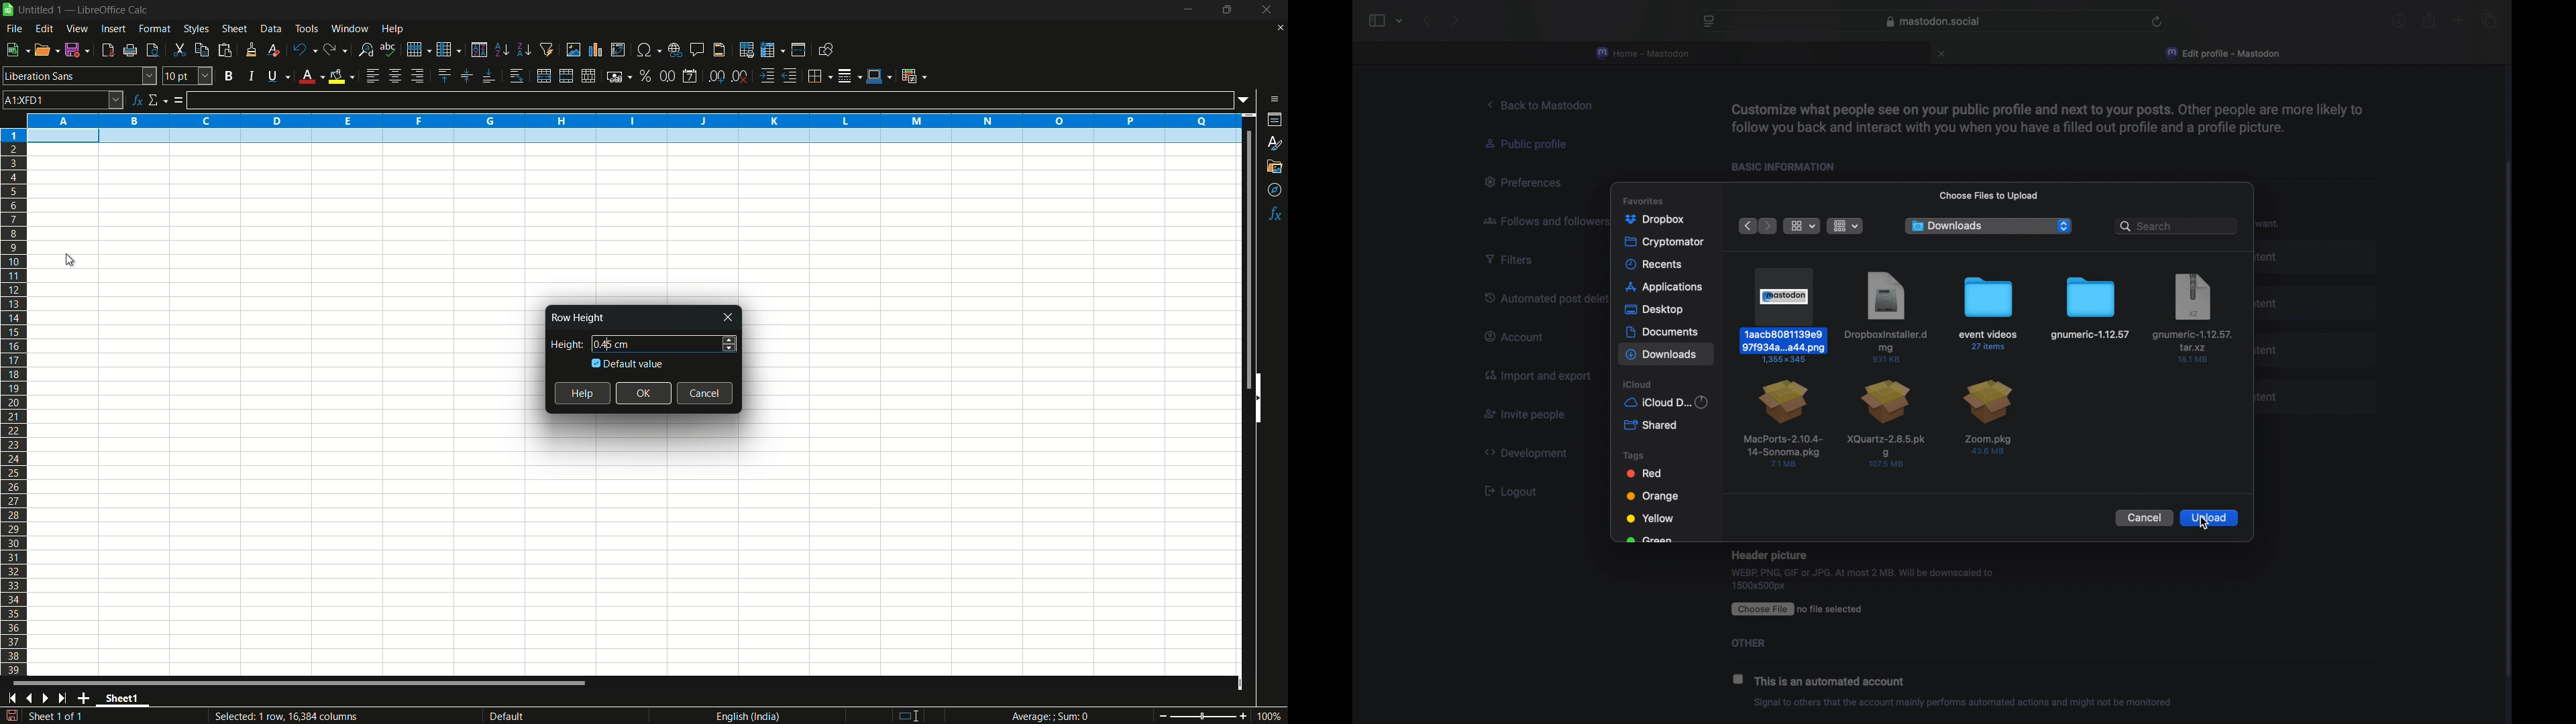  What do you see at coordinates (1988, 418) in the screenshot?
I see `file ` at bounding box center [1988, 418].